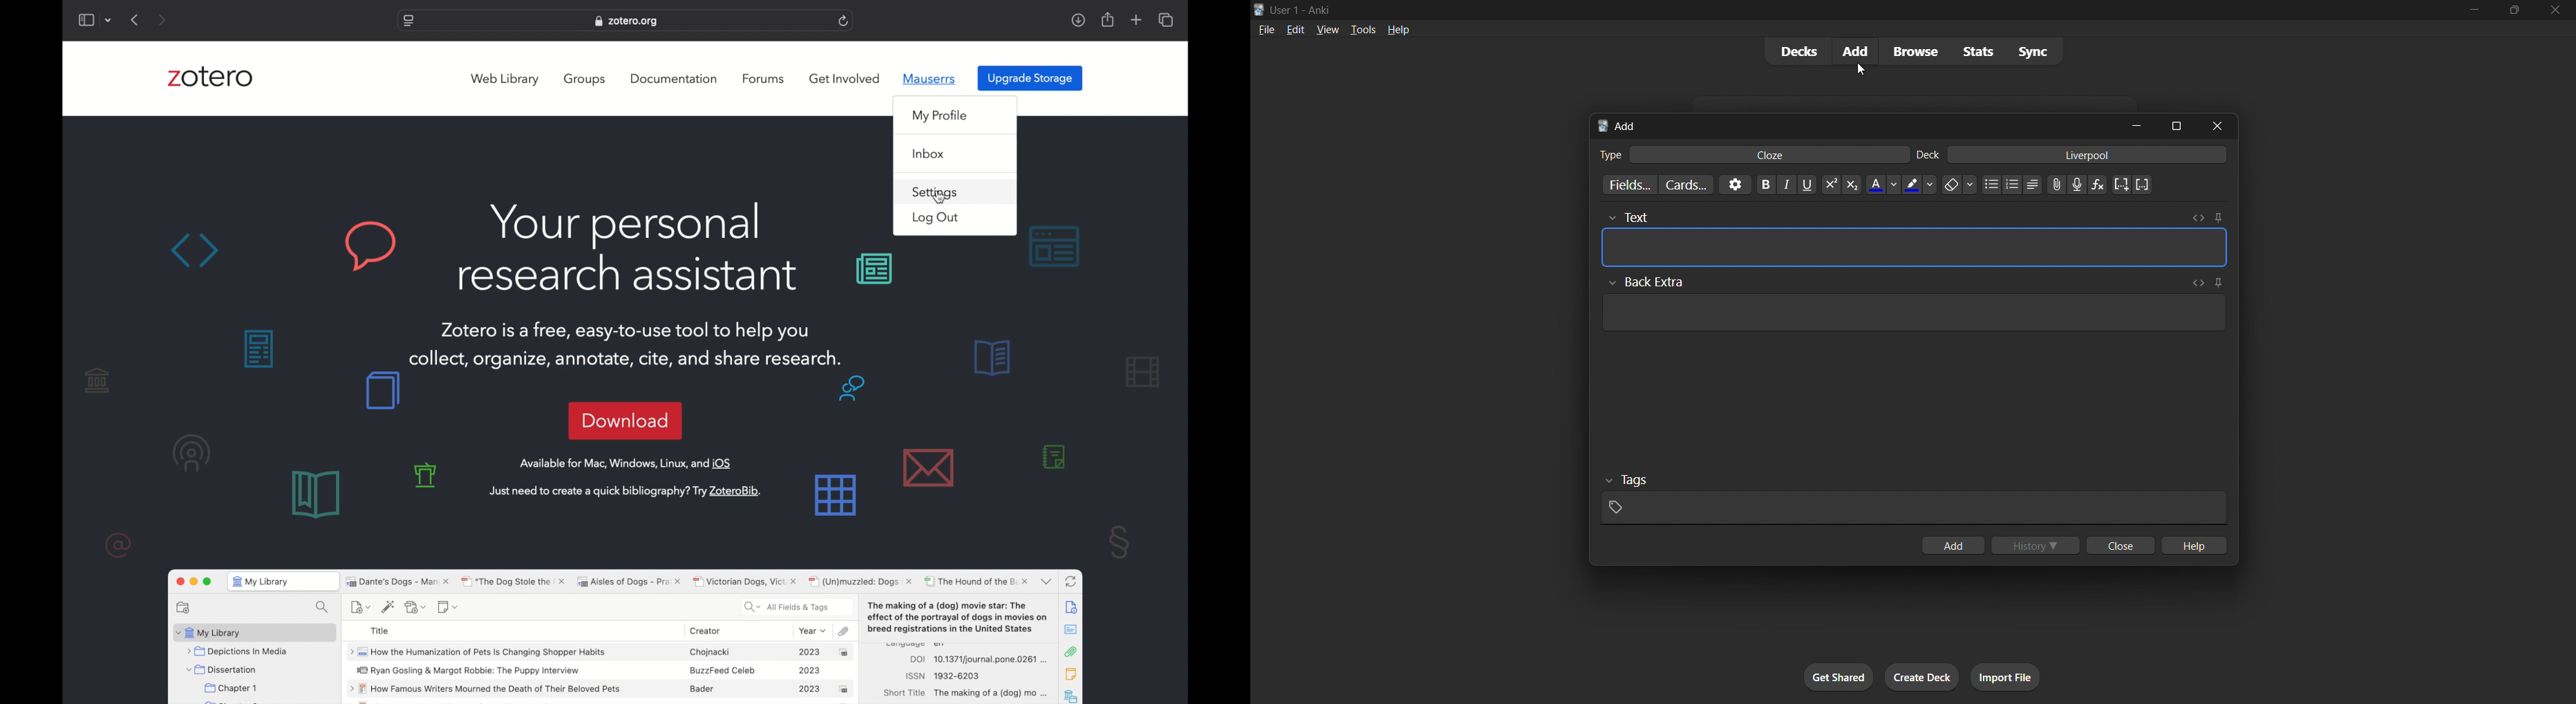 This screenshot has height=728, width=2576. I want to click on close, so click(2122, 545).